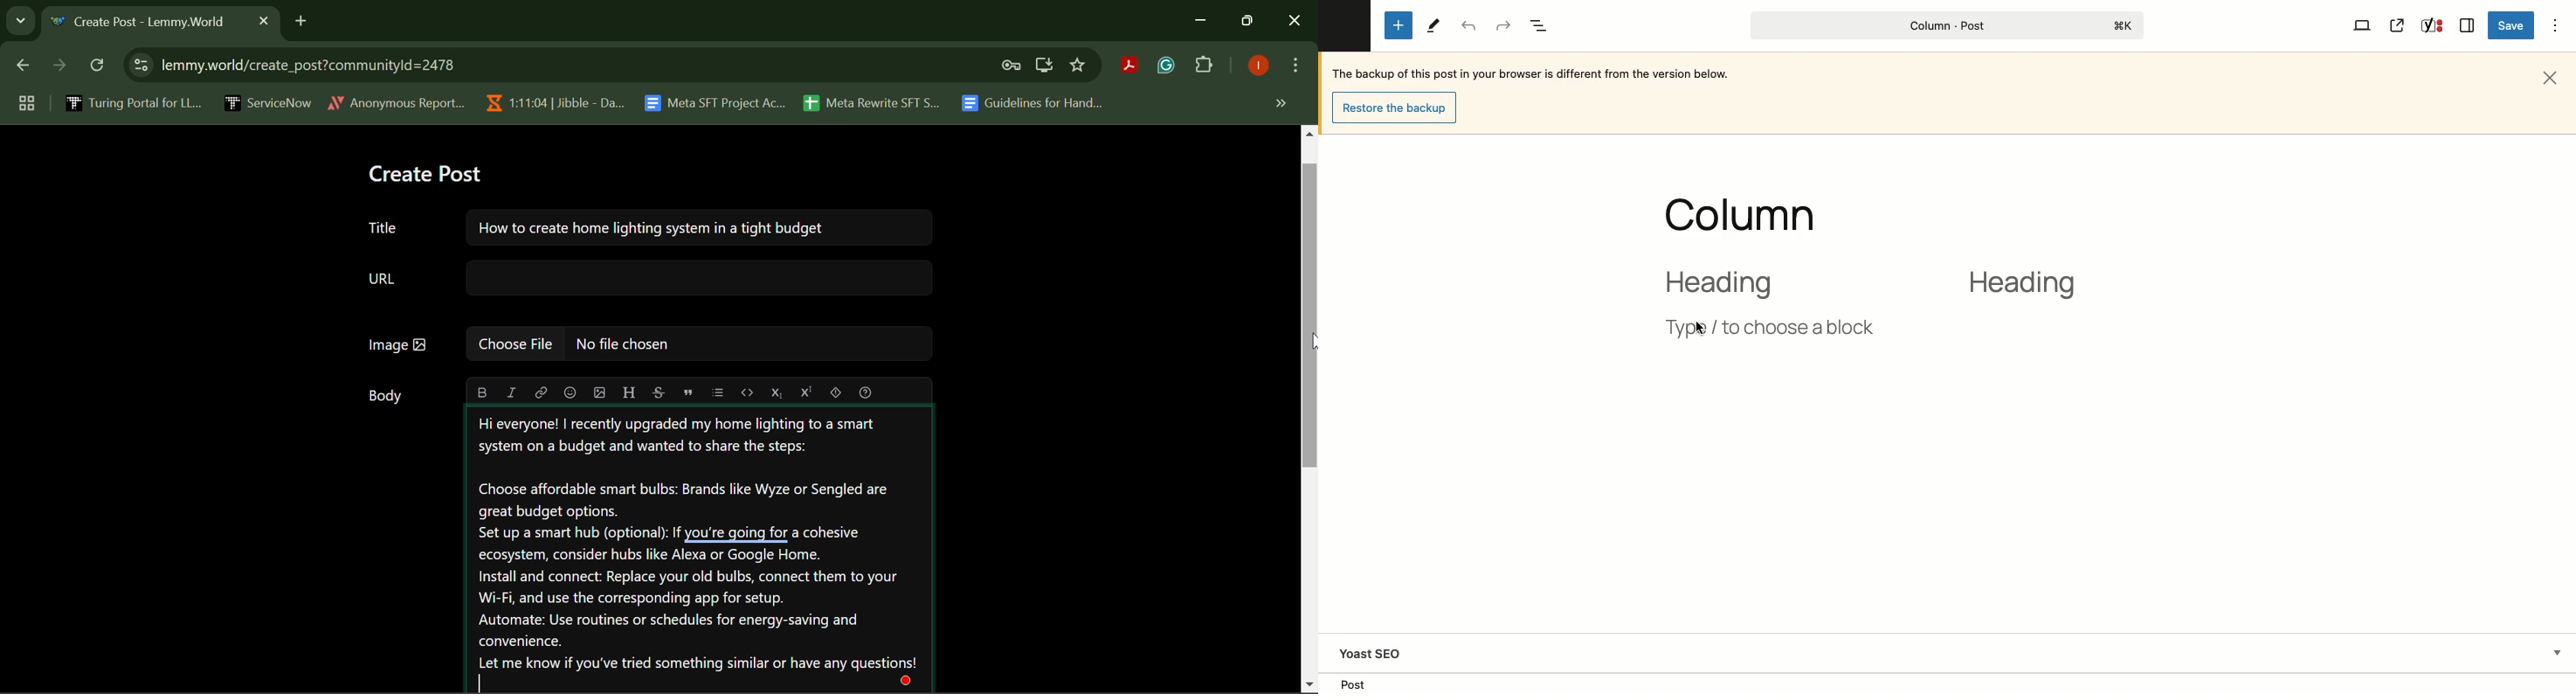 The width and height of the screenshot is (2576, 700). Describe the element at coordinates (1280, 102) in the screenshot. I see `Hidden Bookmarks` at that location.